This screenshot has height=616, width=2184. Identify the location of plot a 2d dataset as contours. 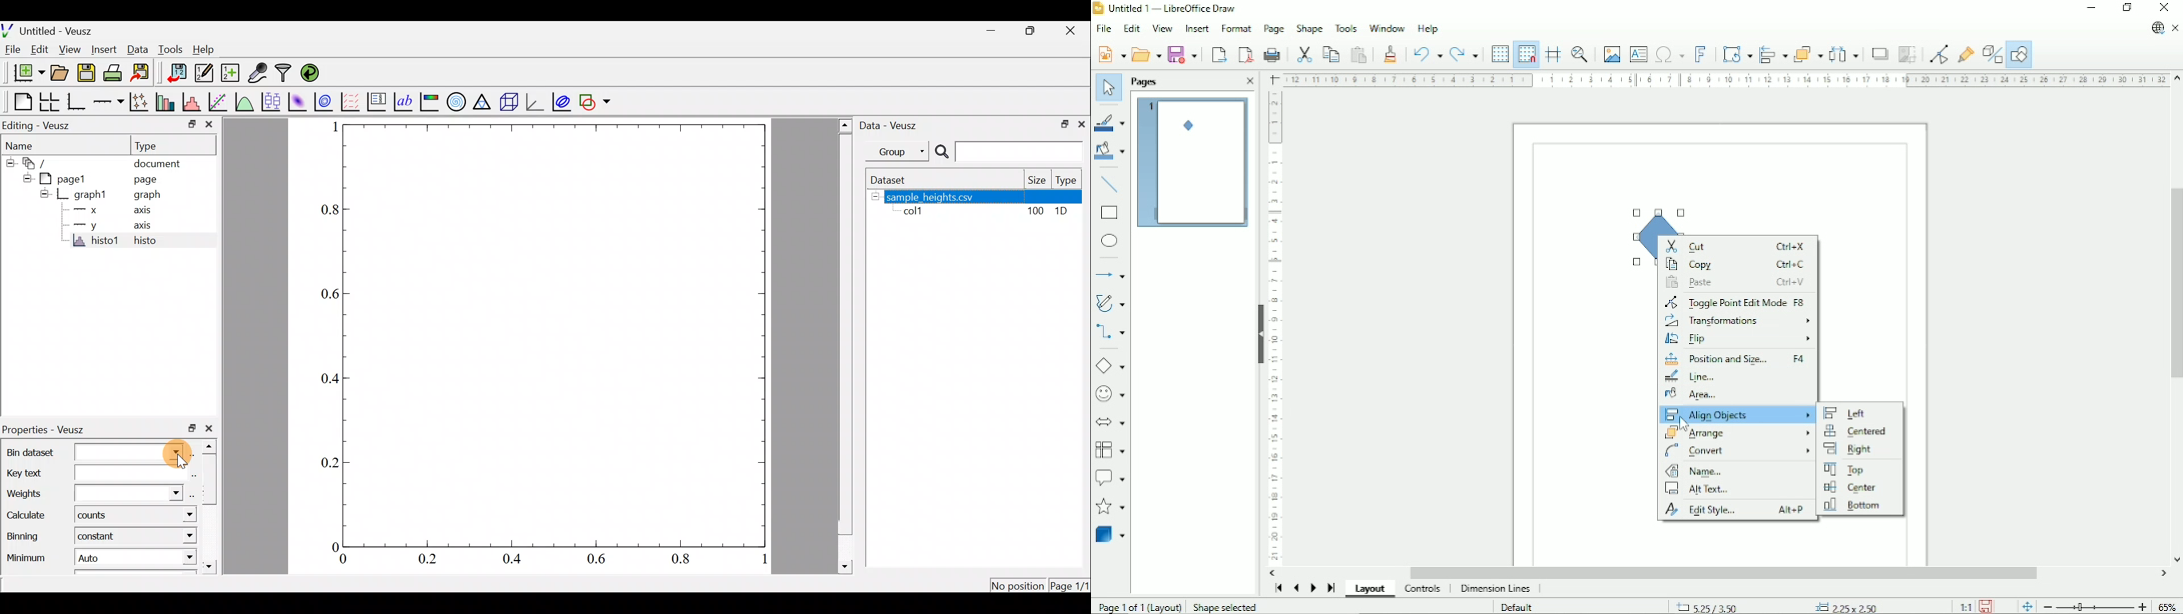
(326, 102).